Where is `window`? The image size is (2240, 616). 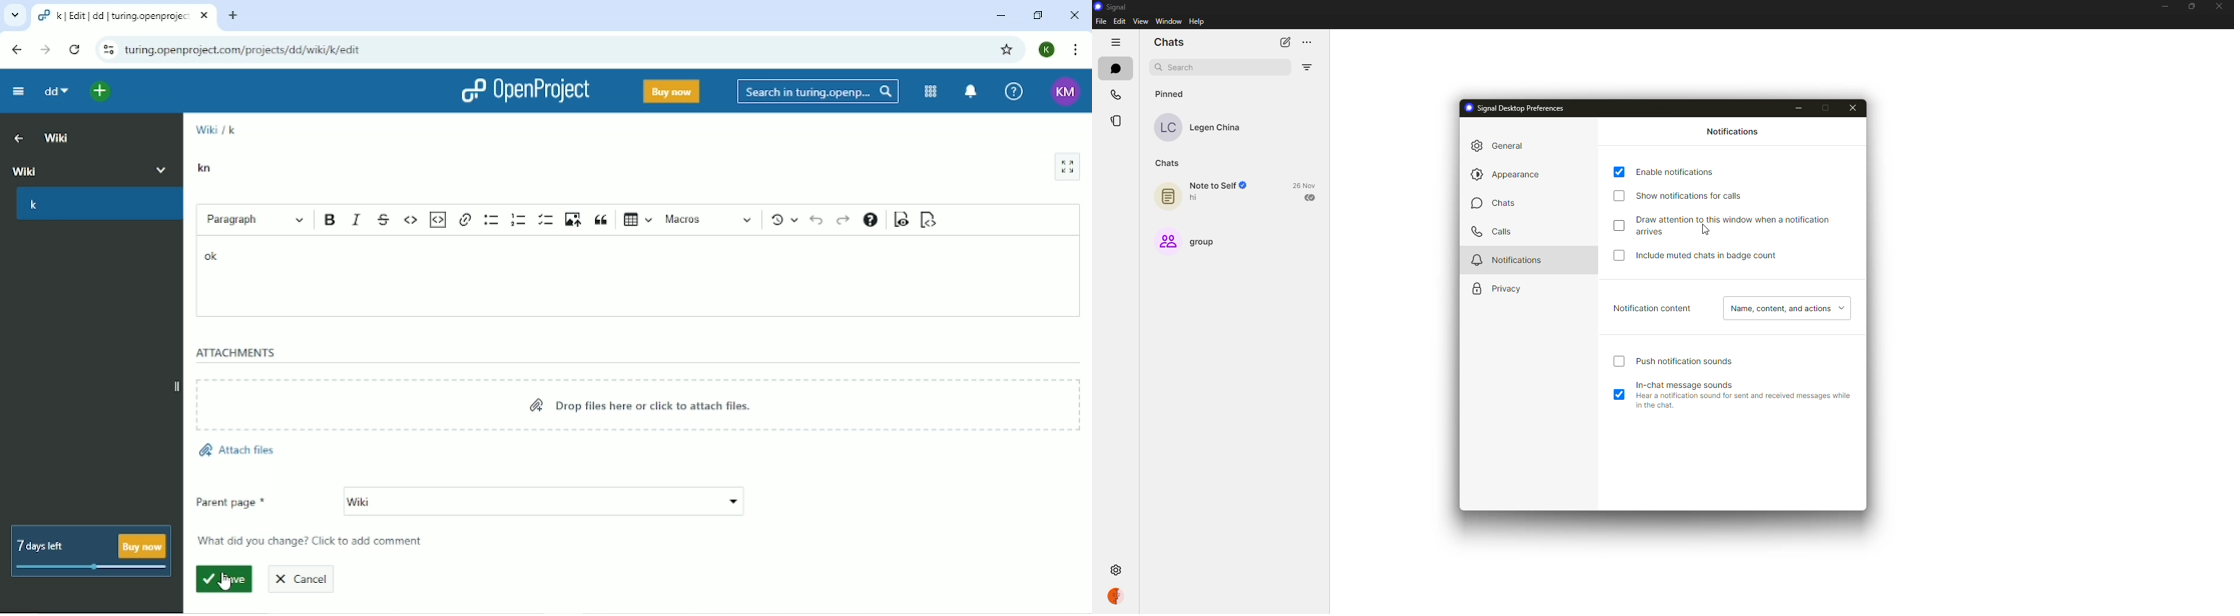 window is located at coordinates (1167, 22).